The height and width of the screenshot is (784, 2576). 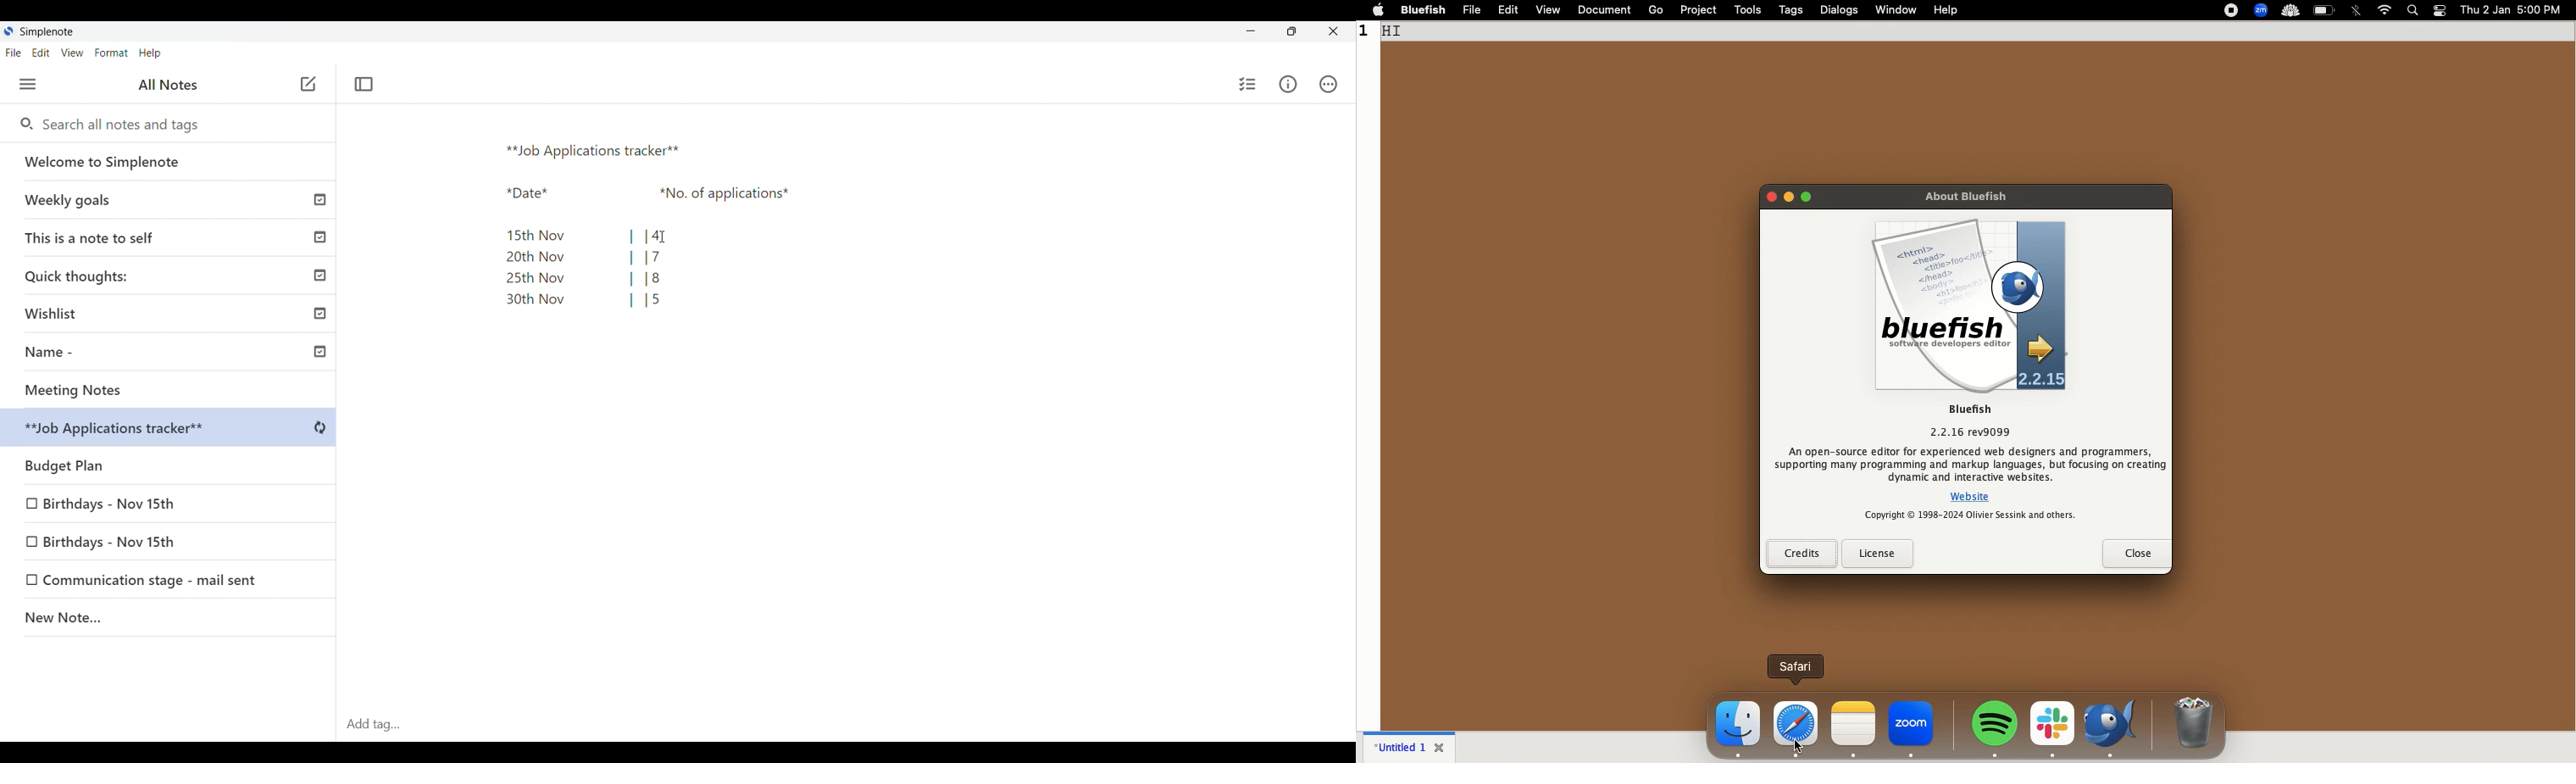 What do you see at coordinates (1968, 420) in the screenshot?
I see `Bluefish
2.2.16 rev9099` at bounding box center [1968, 420].